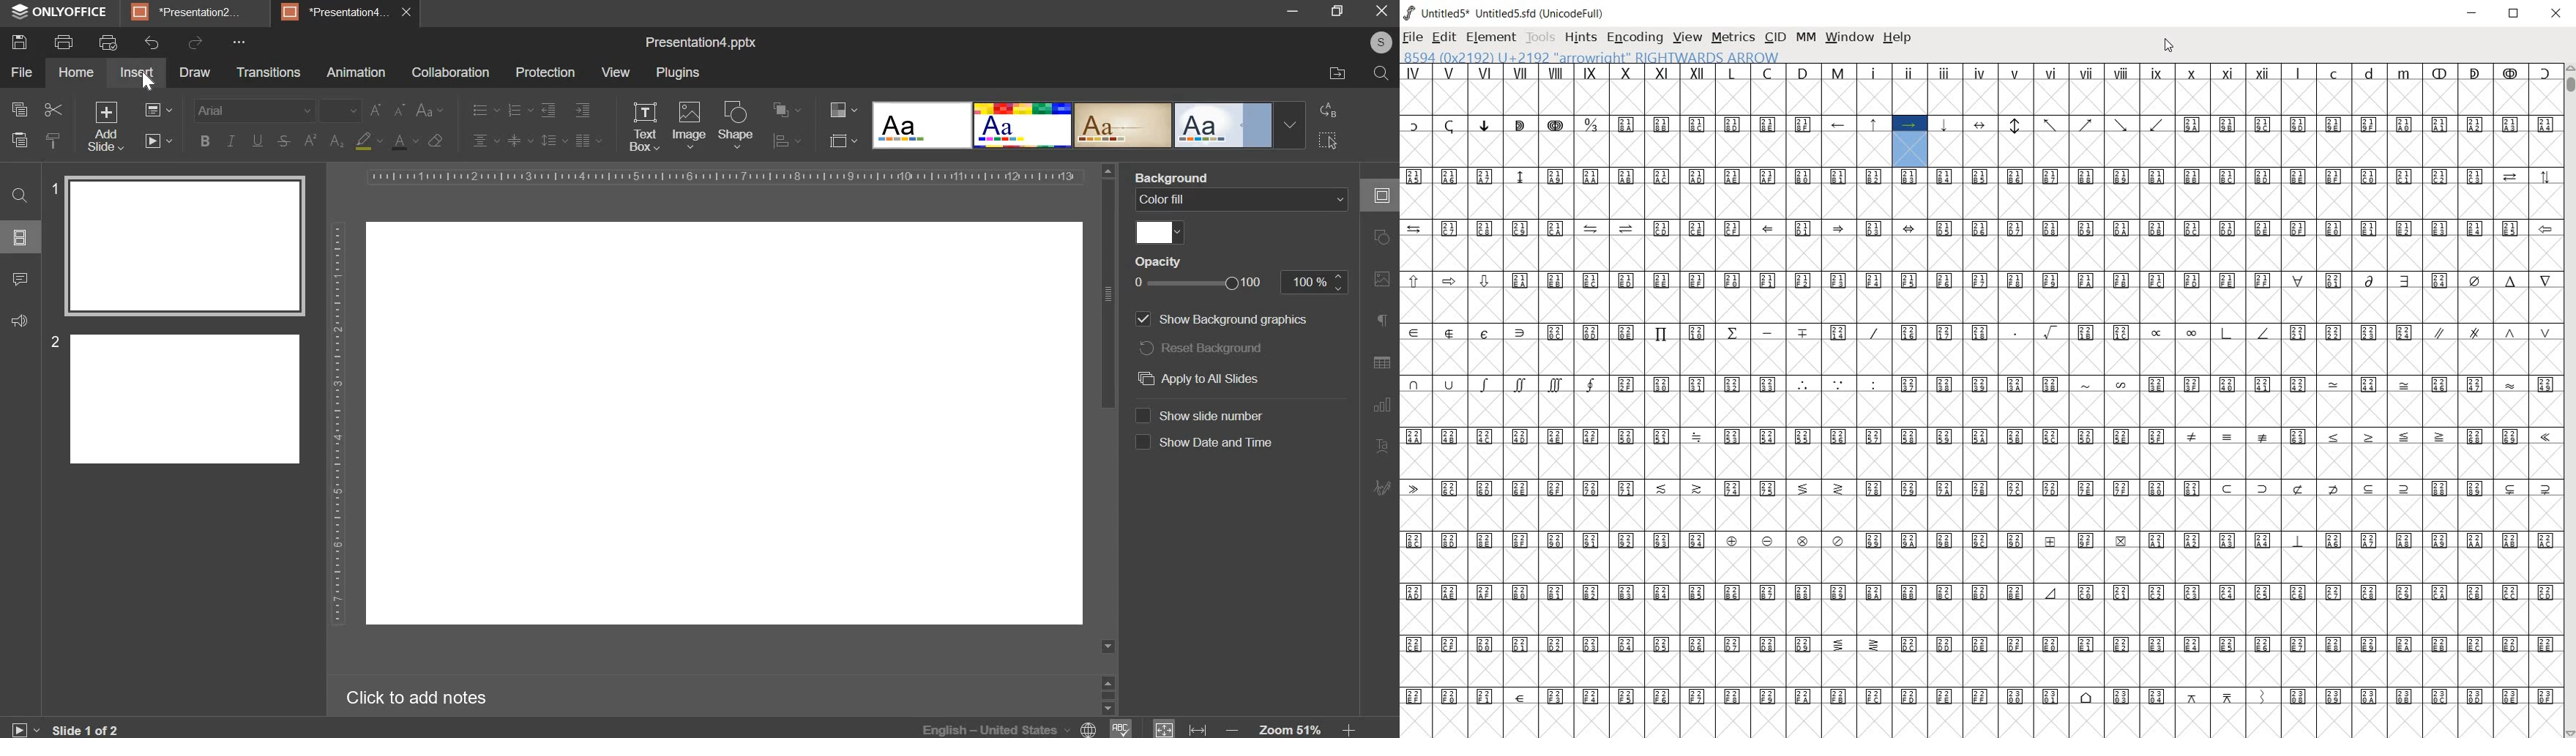  What do you see at coordinates (56, 10) in the screenshot?
I see `ONLYOFFICE` at bounding box center [56, 10].